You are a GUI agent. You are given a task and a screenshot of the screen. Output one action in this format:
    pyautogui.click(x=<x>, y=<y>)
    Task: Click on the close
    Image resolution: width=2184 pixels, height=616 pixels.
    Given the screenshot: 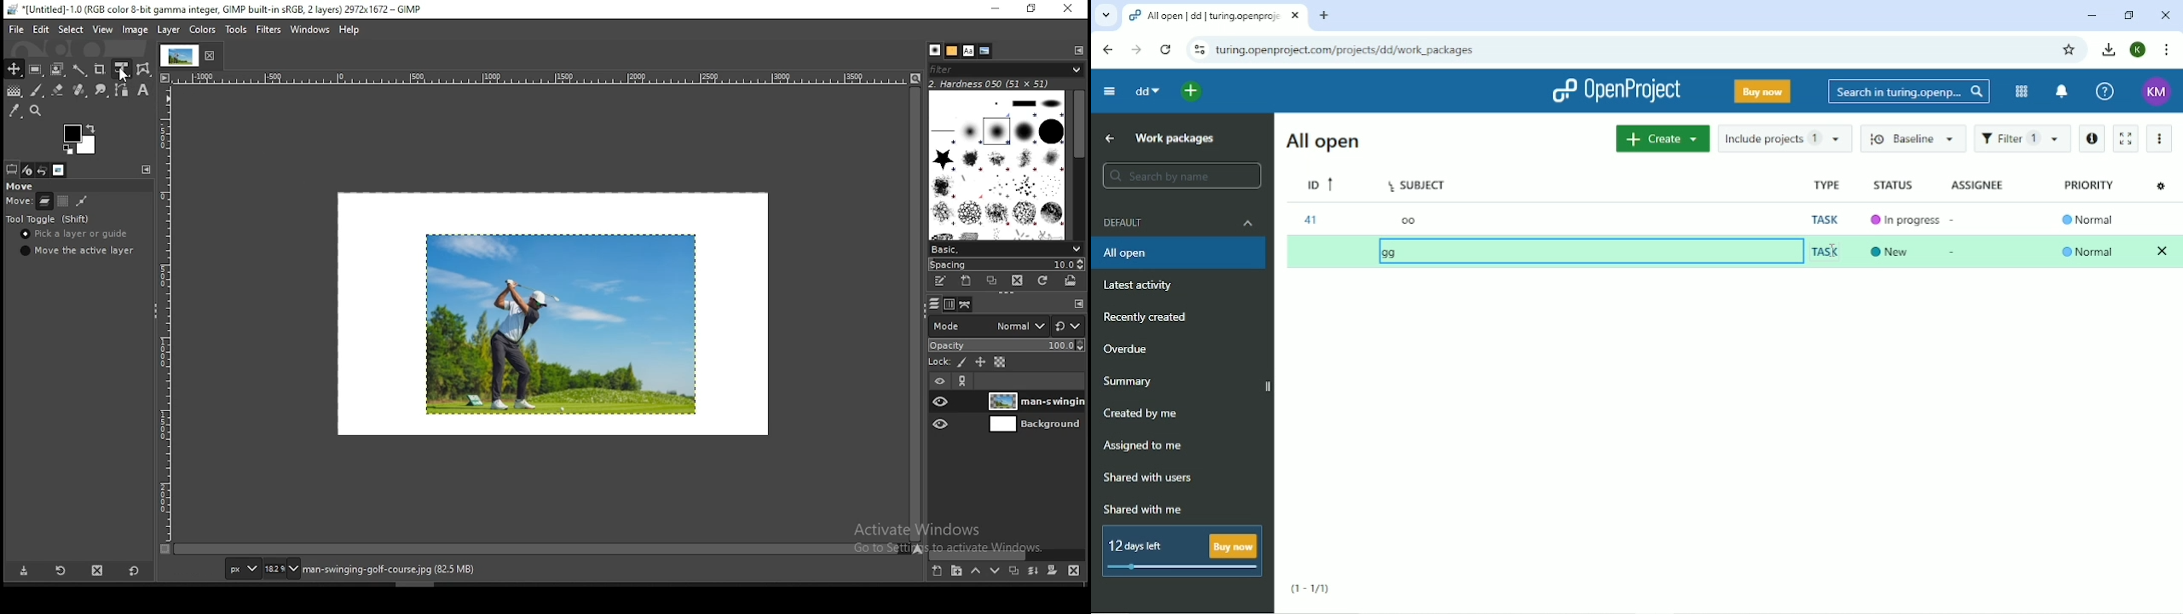 What is the action you would take?
    pyautogui.click(x=213, y=56)
    